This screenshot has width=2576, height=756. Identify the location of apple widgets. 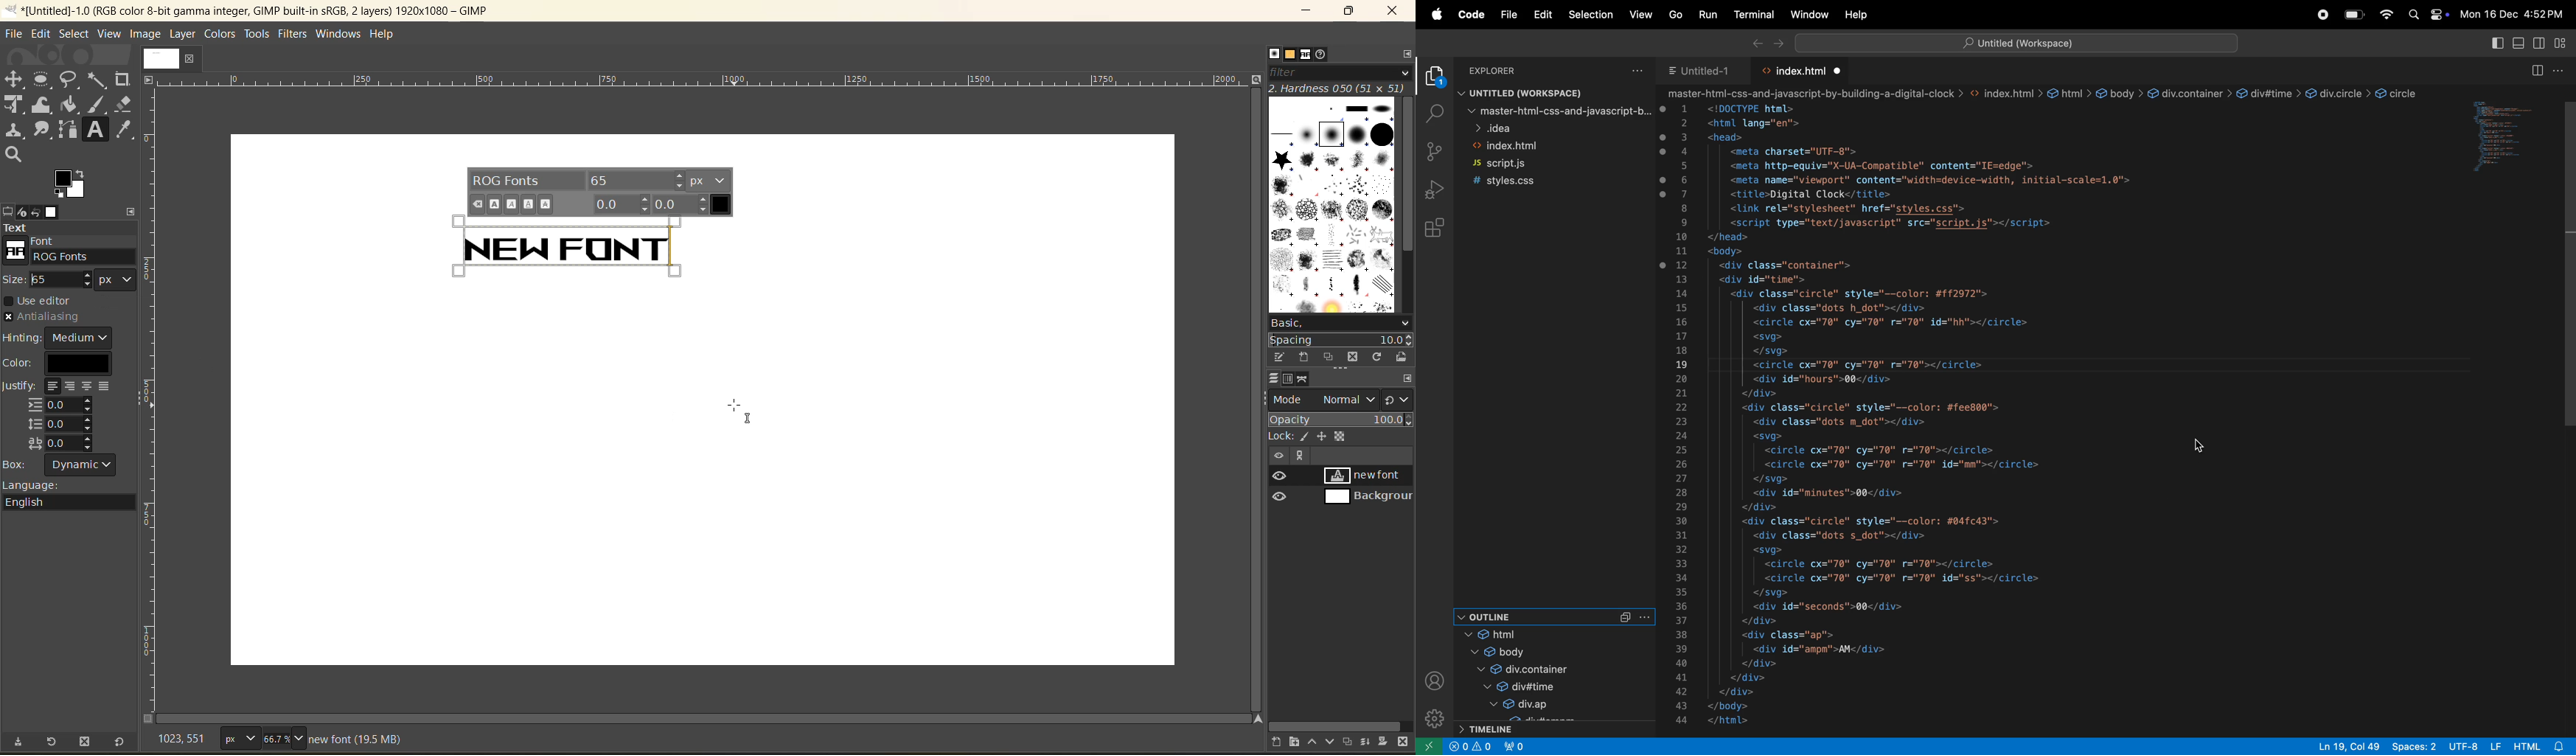
(2426, 12).